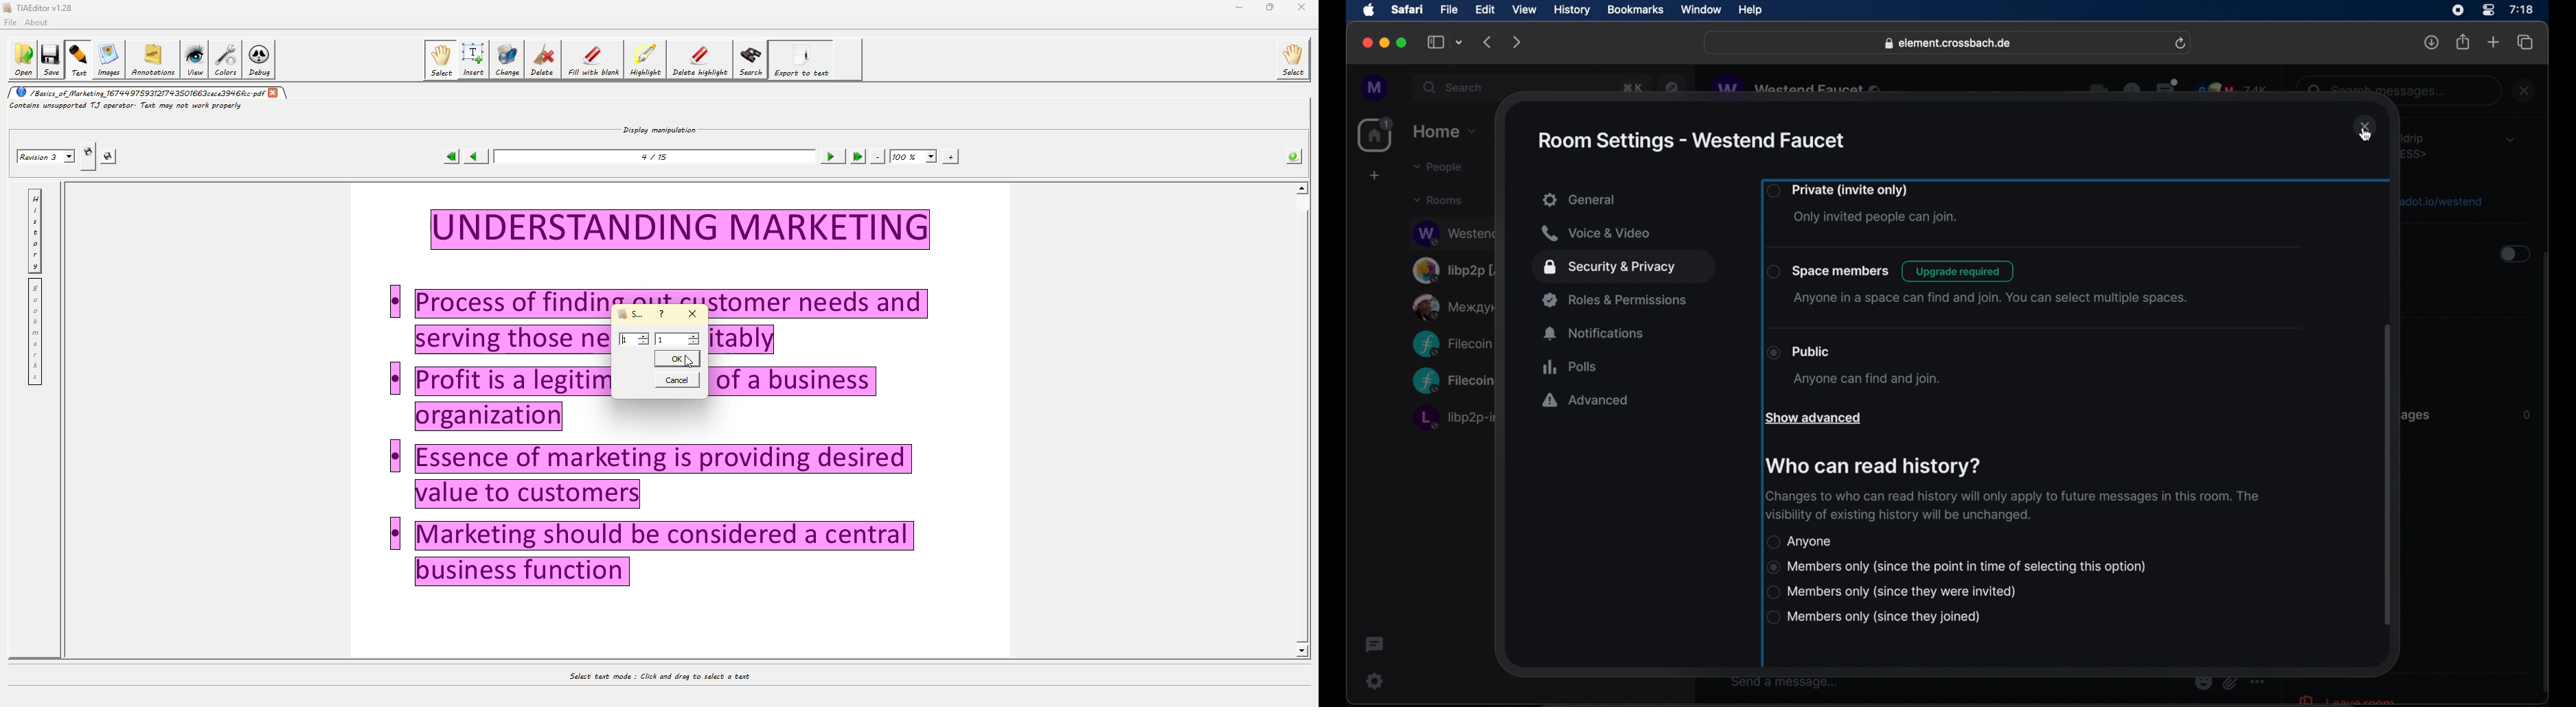 This screenshot has width=2576, height=728. What do you see at coordinates (1586, 401) in the screenshot?
I see `advanced` at bounding box center [1586, 401].